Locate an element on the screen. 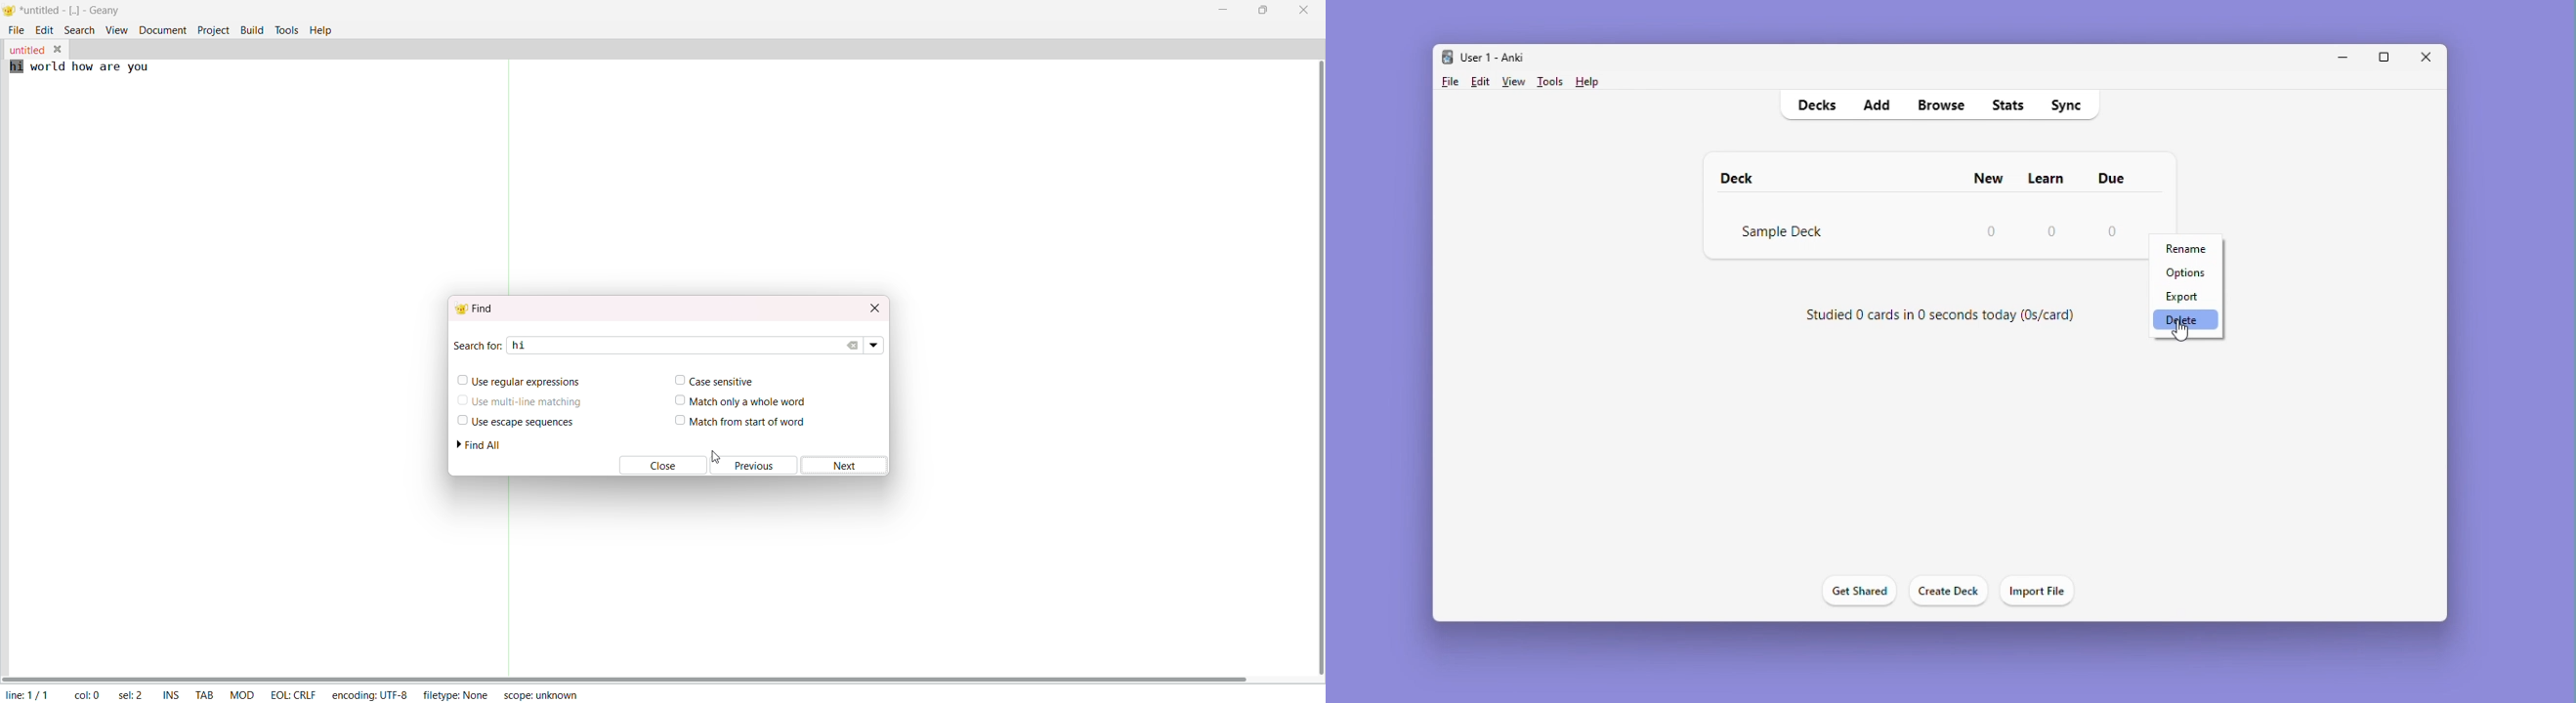  eol: crlf is located at coordinates (292, 693).